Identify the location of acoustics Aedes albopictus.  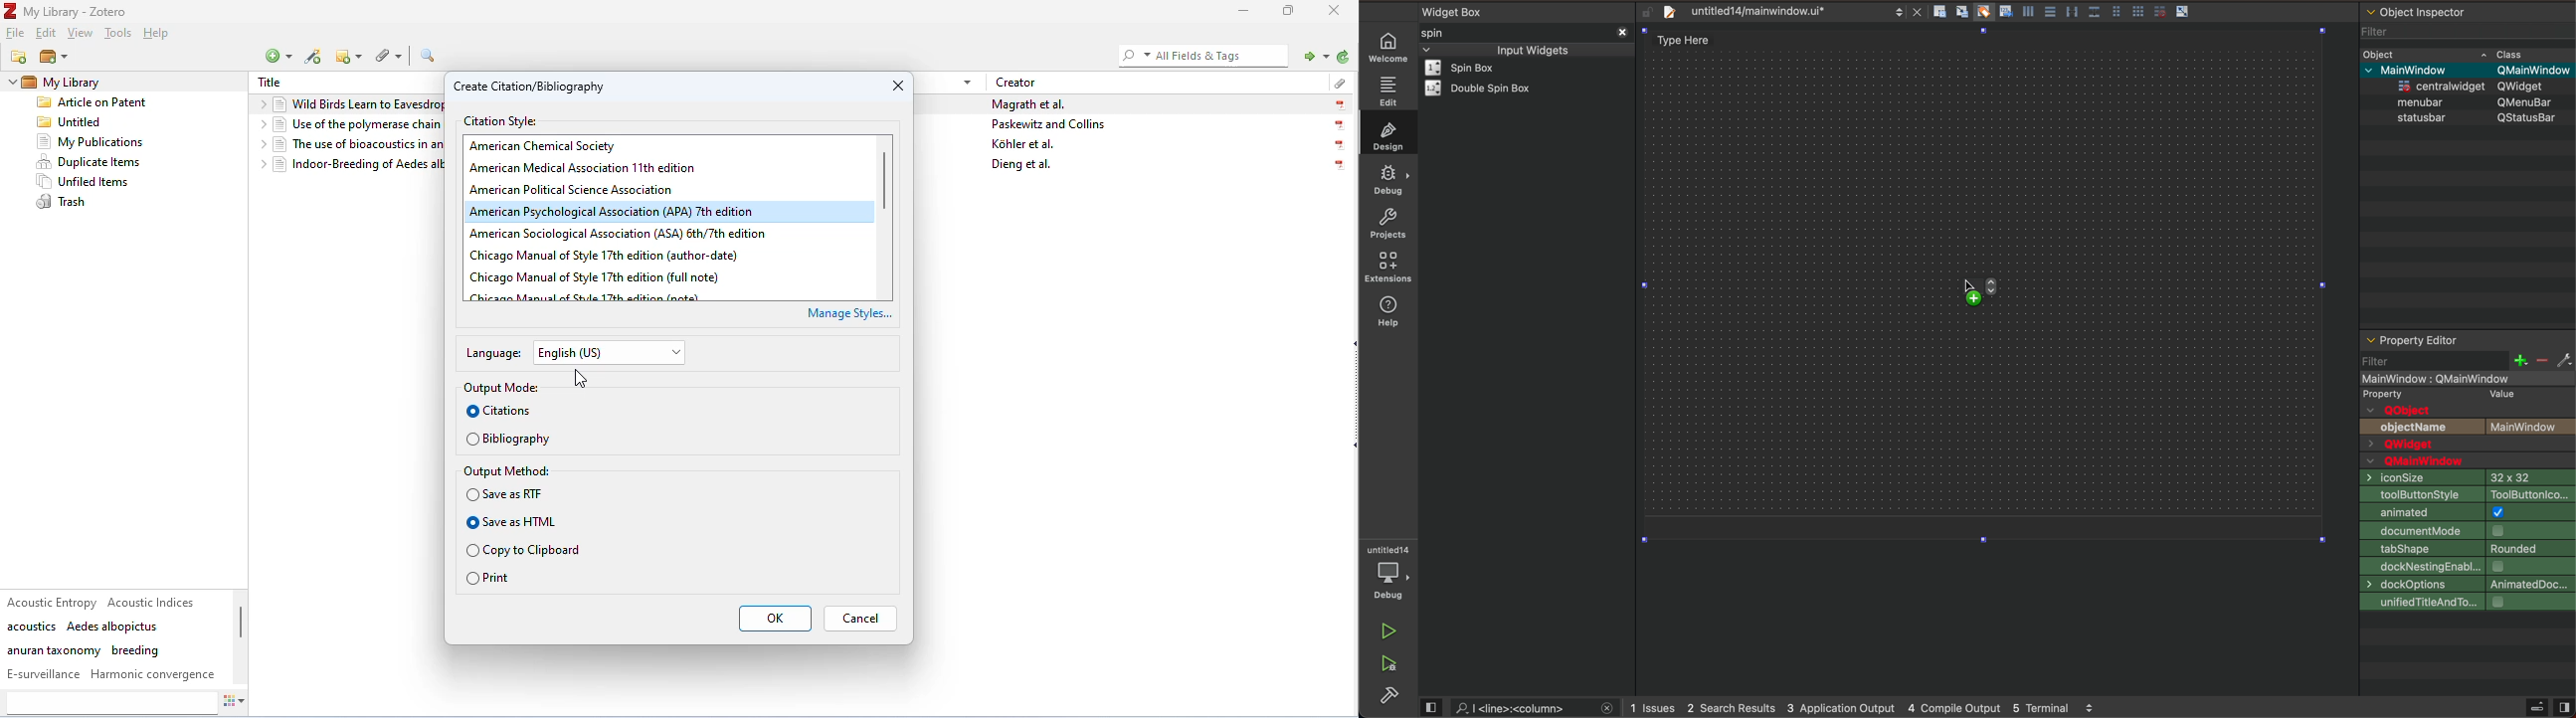
(84, 627).